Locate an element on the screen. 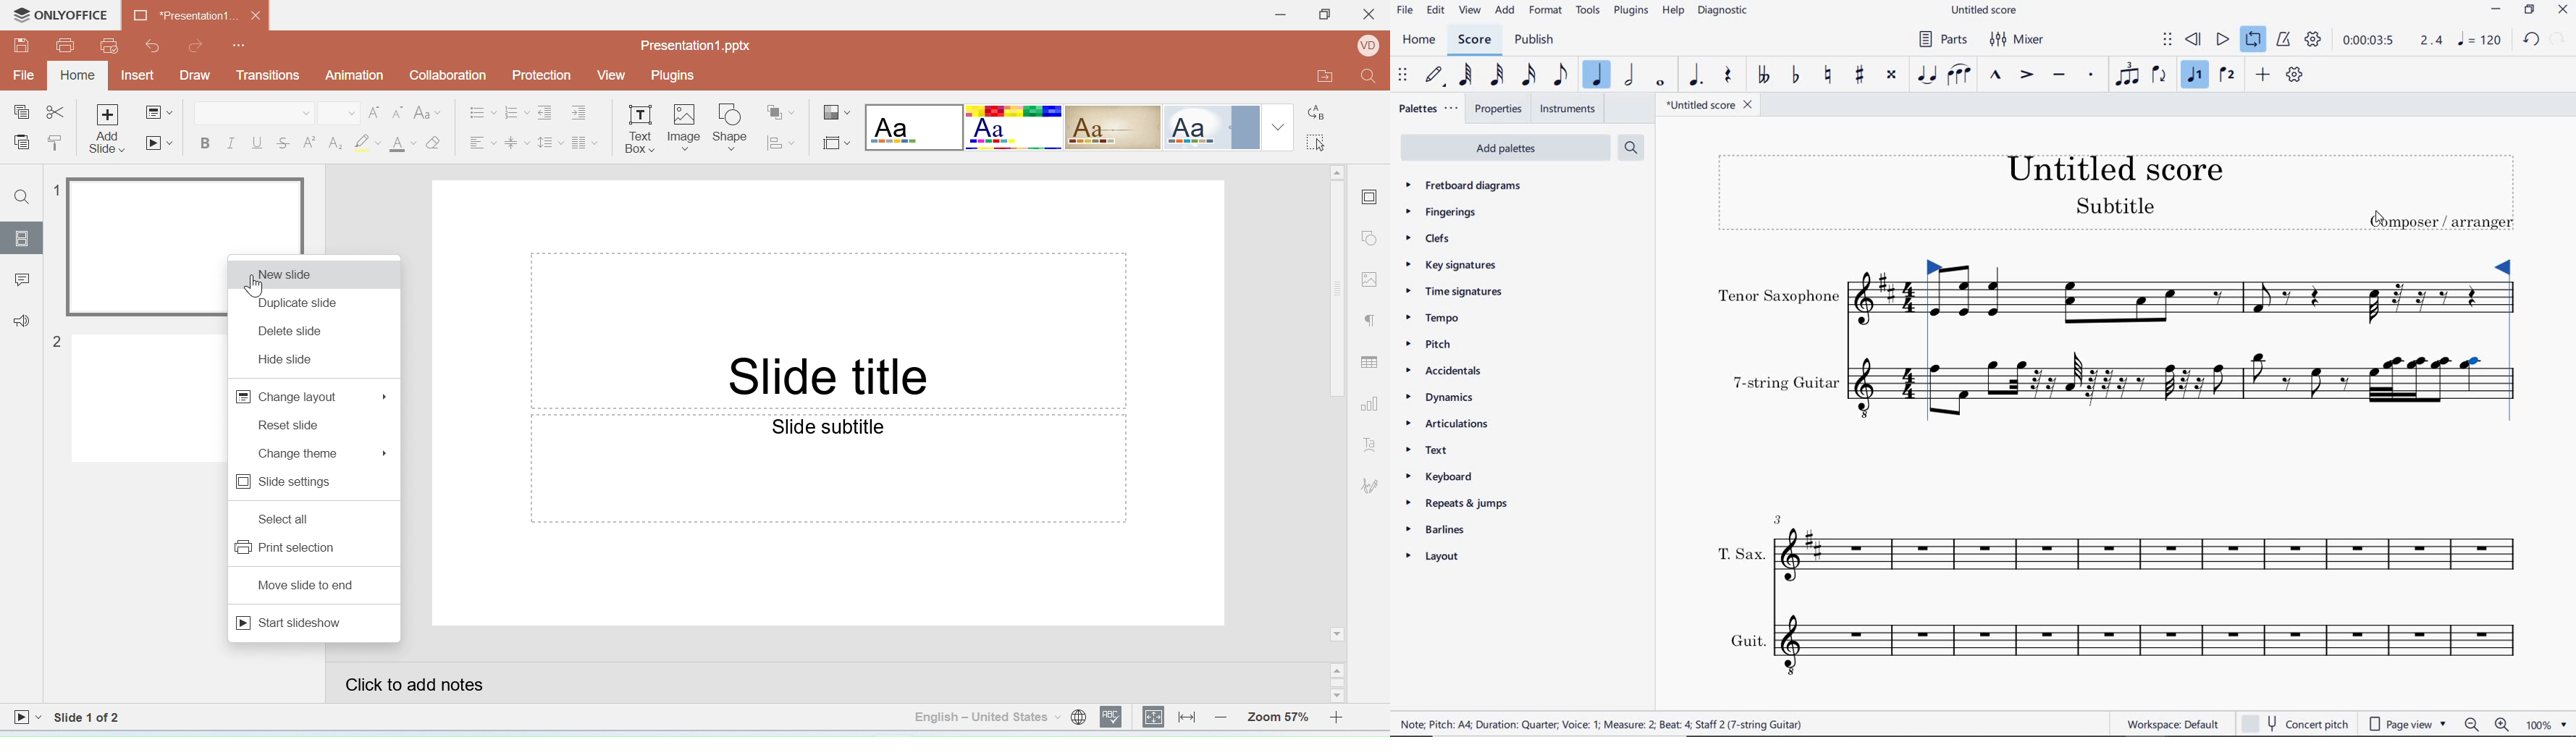 The image size is (2576, 756). Click to add notes is located at coordinates (828, 683).